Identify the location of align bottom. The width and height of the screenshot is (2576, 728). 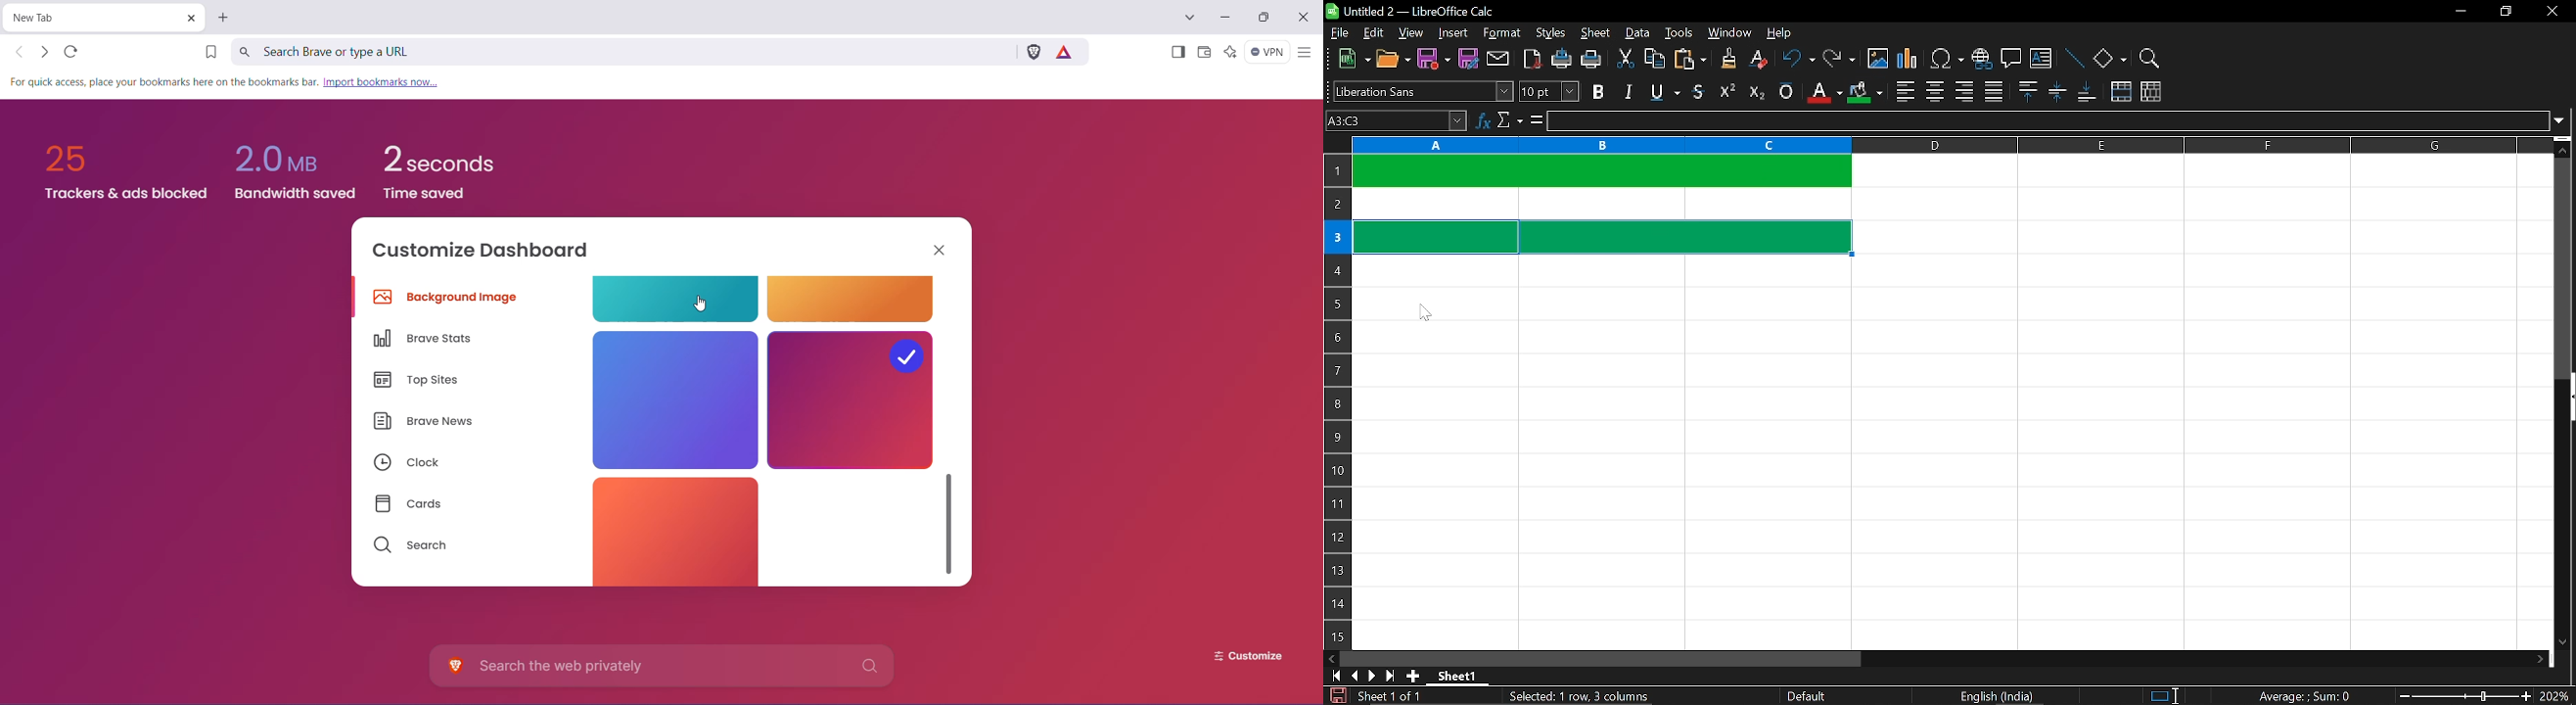
(2086, 93).